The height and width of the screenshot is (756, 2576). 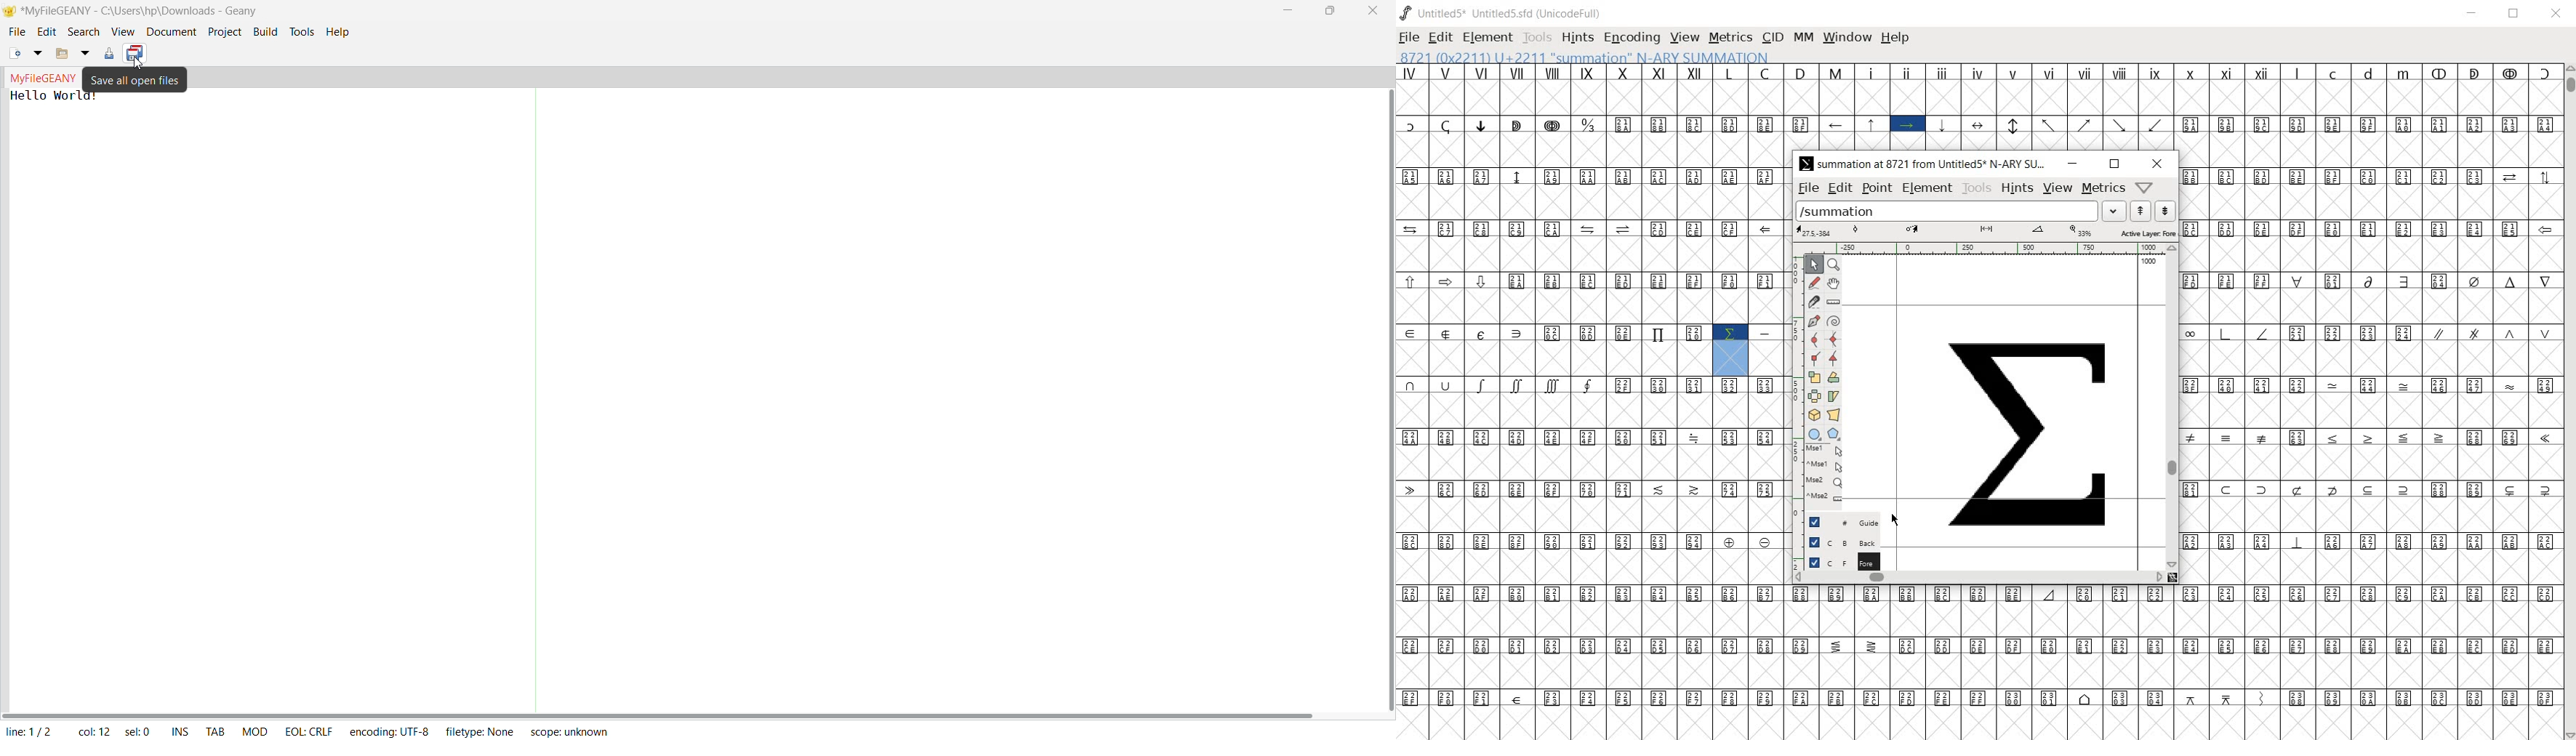 What do you see at coordinates (1814, 434) in the screenshot?
I see `rectangle or ellipse` at bounding box center [1814, 434].